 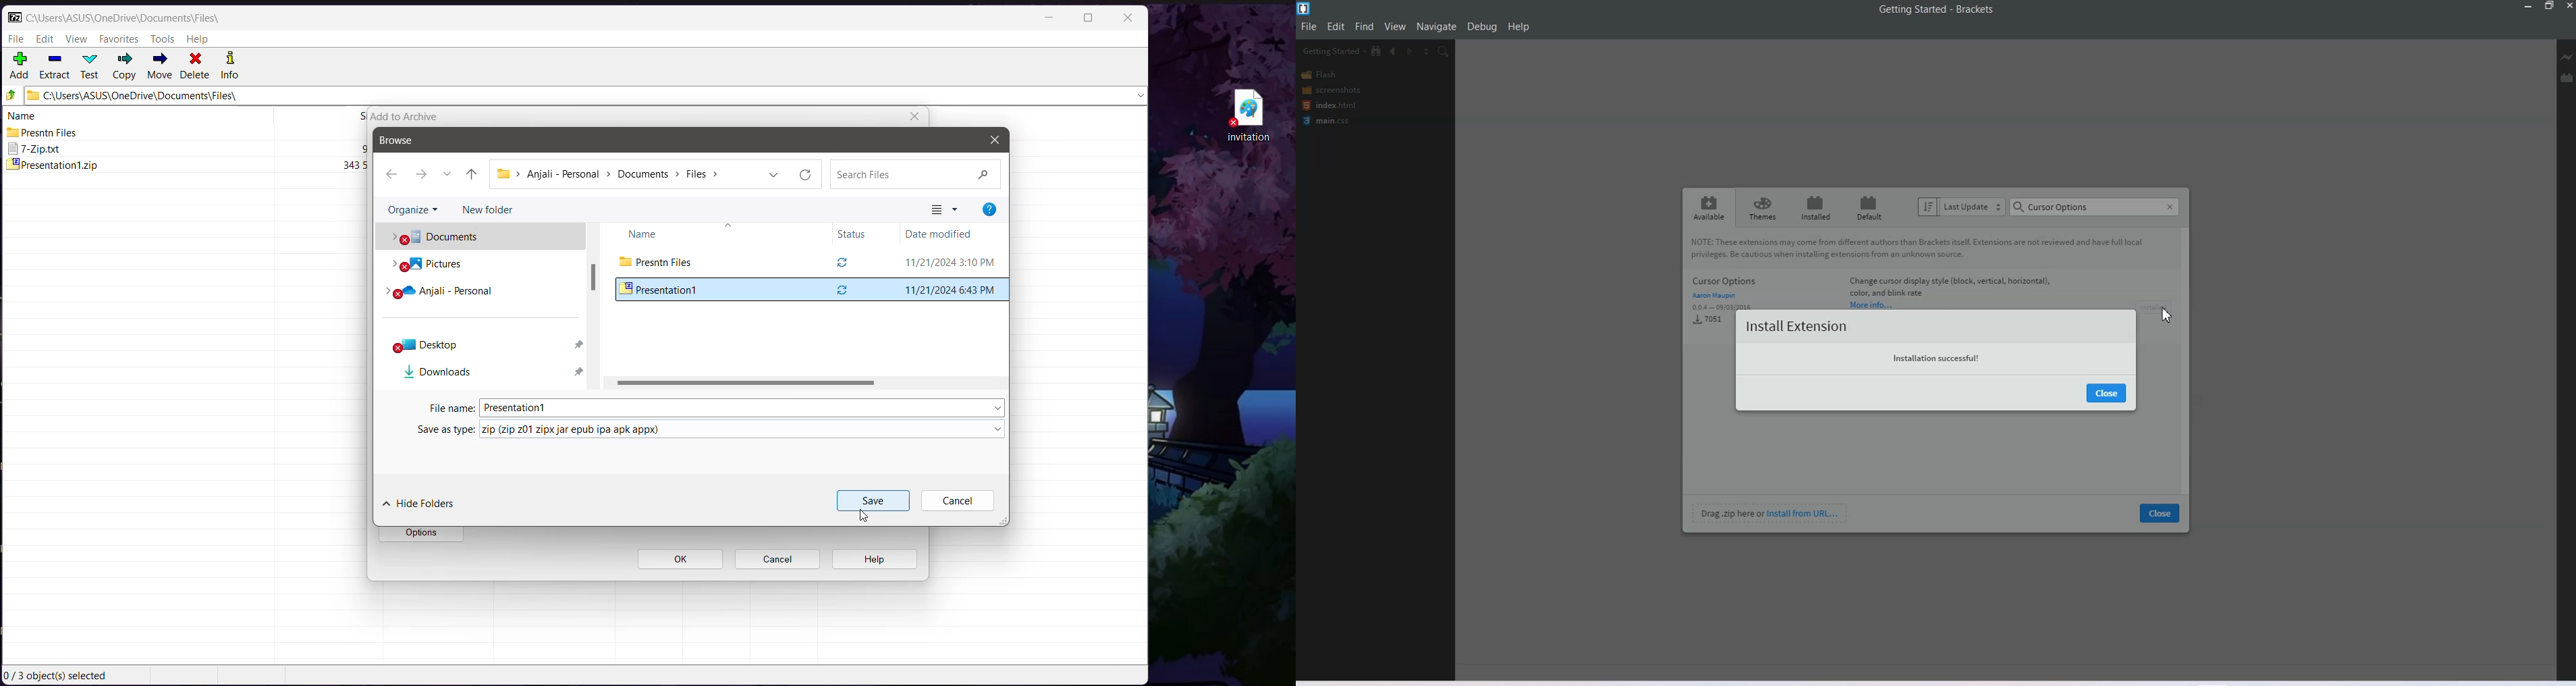 What do you see at coordinates (20, 67) in the screenshot?
I see `Add` at bounding box center [20, 67].